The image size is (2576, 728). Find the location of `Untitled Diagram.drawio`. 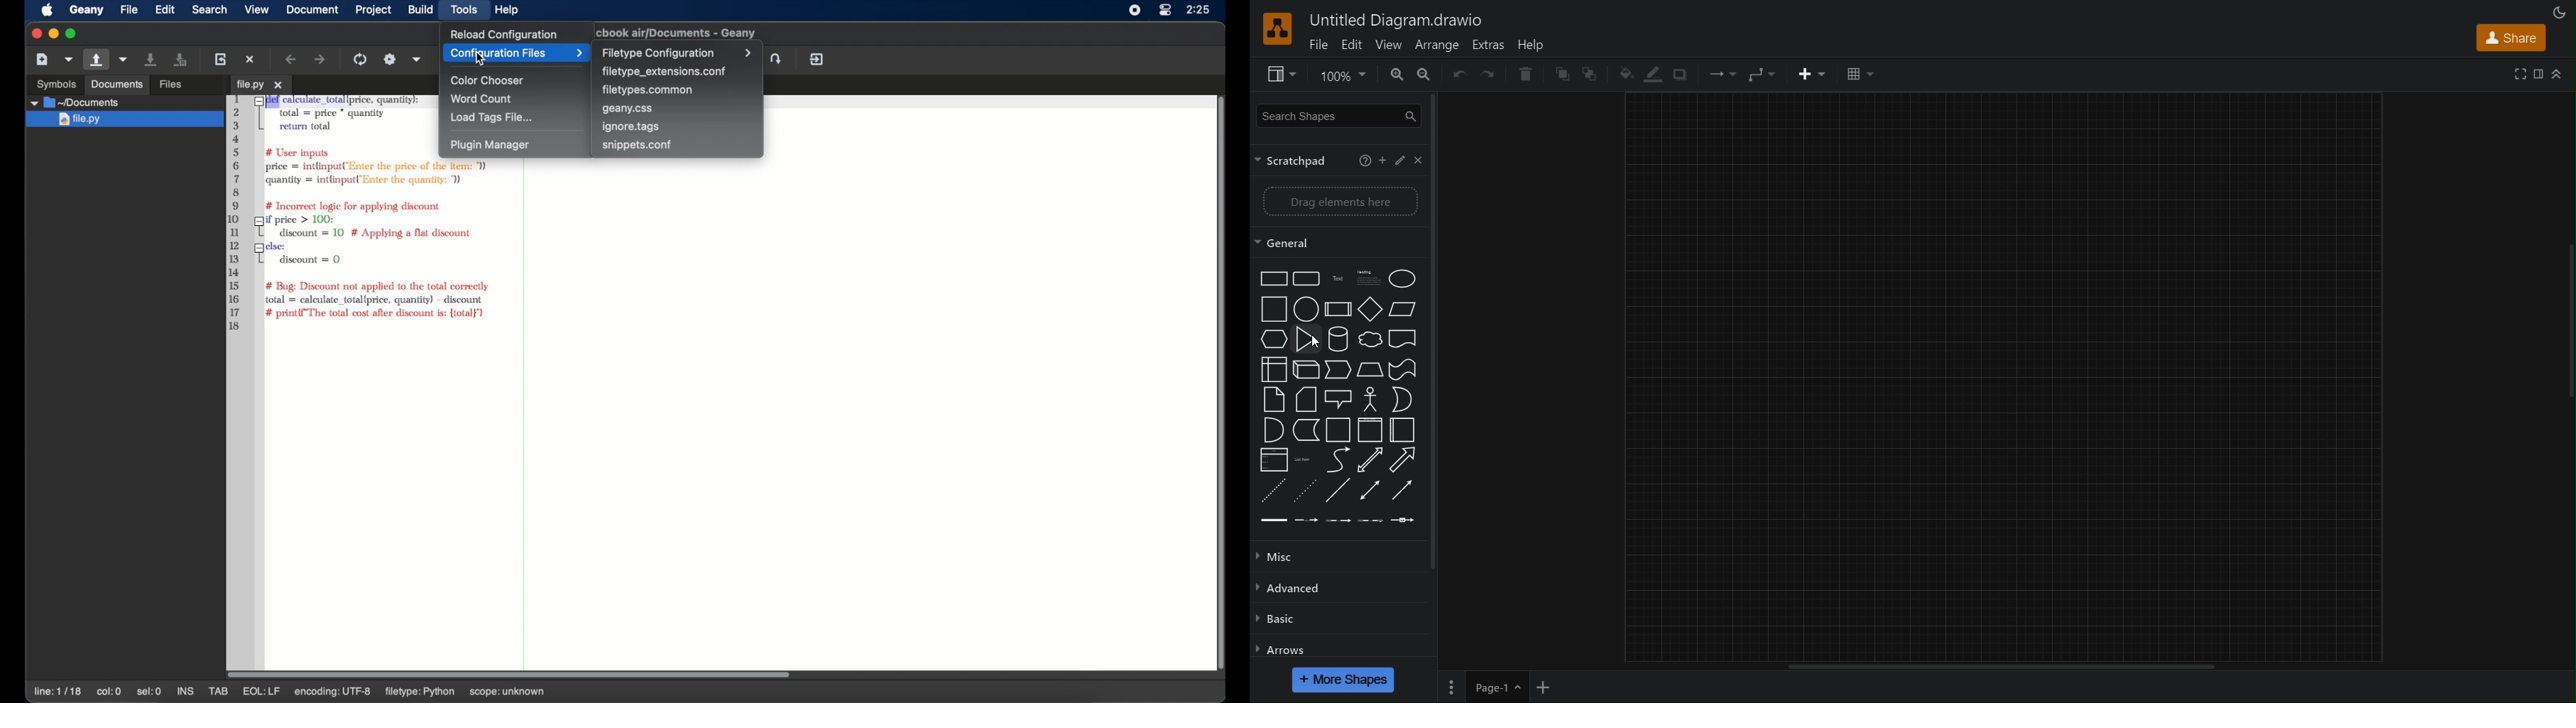

Untitled Diagram.drawio is located at coordinates (1399, 21).